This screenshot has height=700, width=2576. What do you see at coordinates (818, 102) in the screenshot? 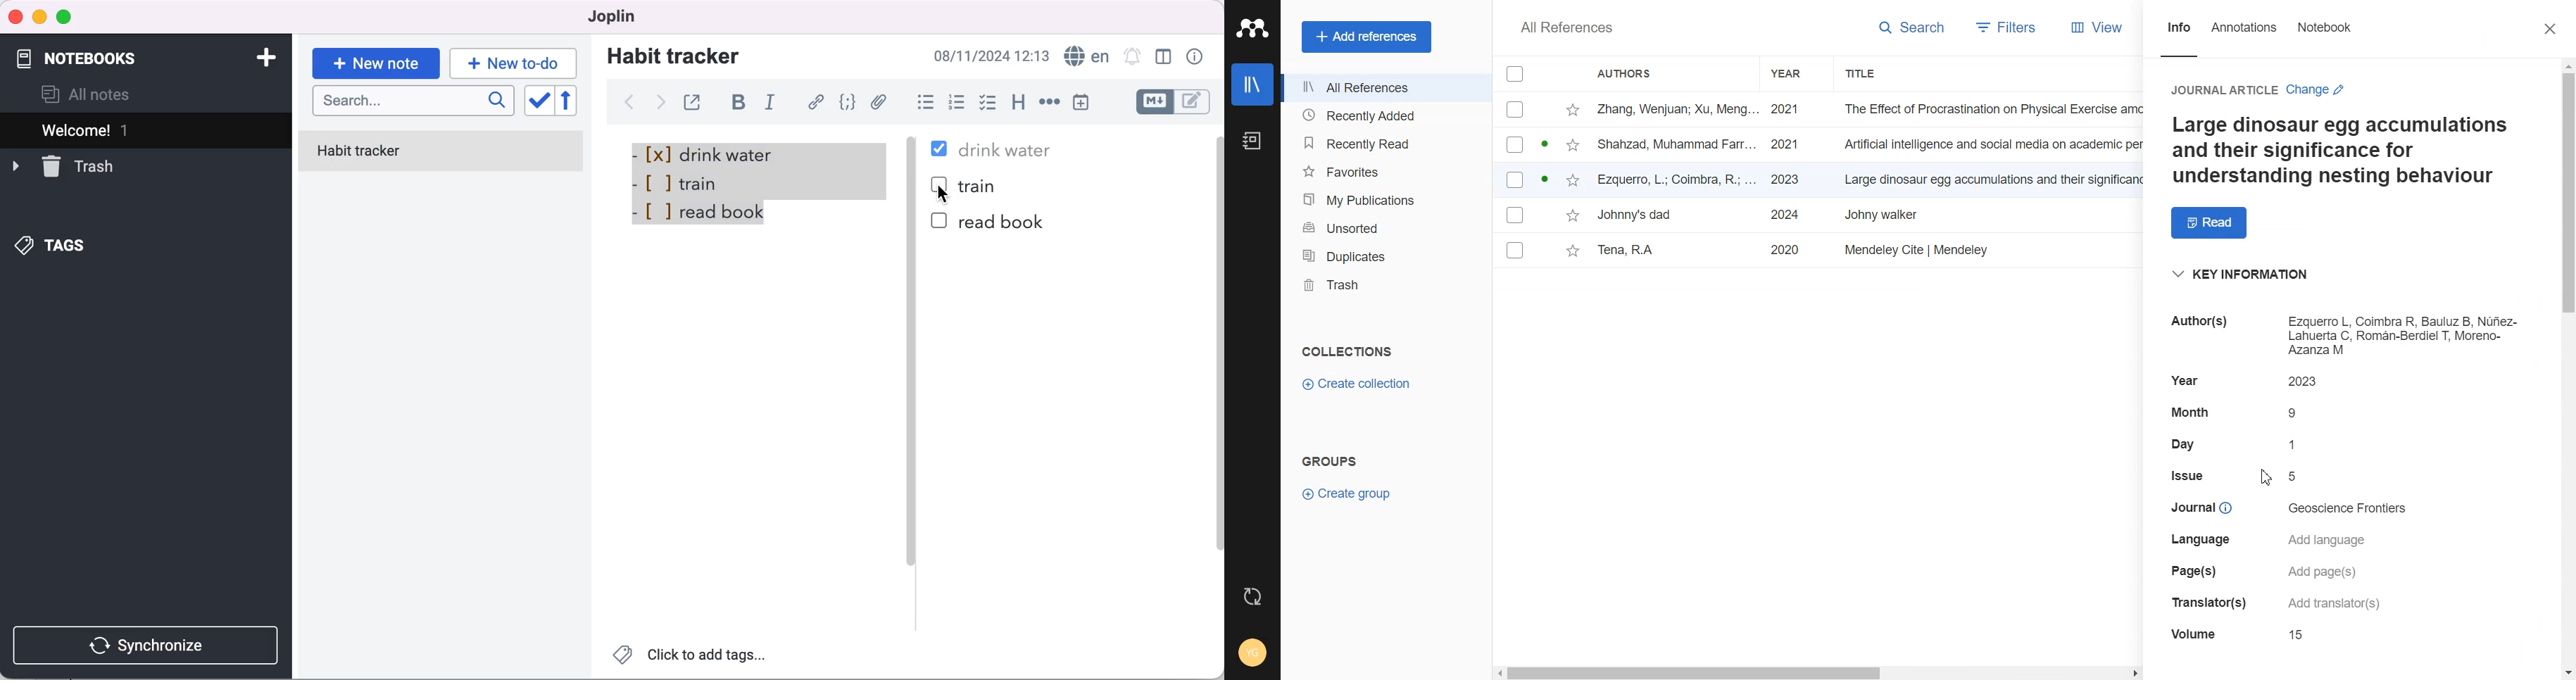
I see `hyperlink` at bounding box center [818, 102].